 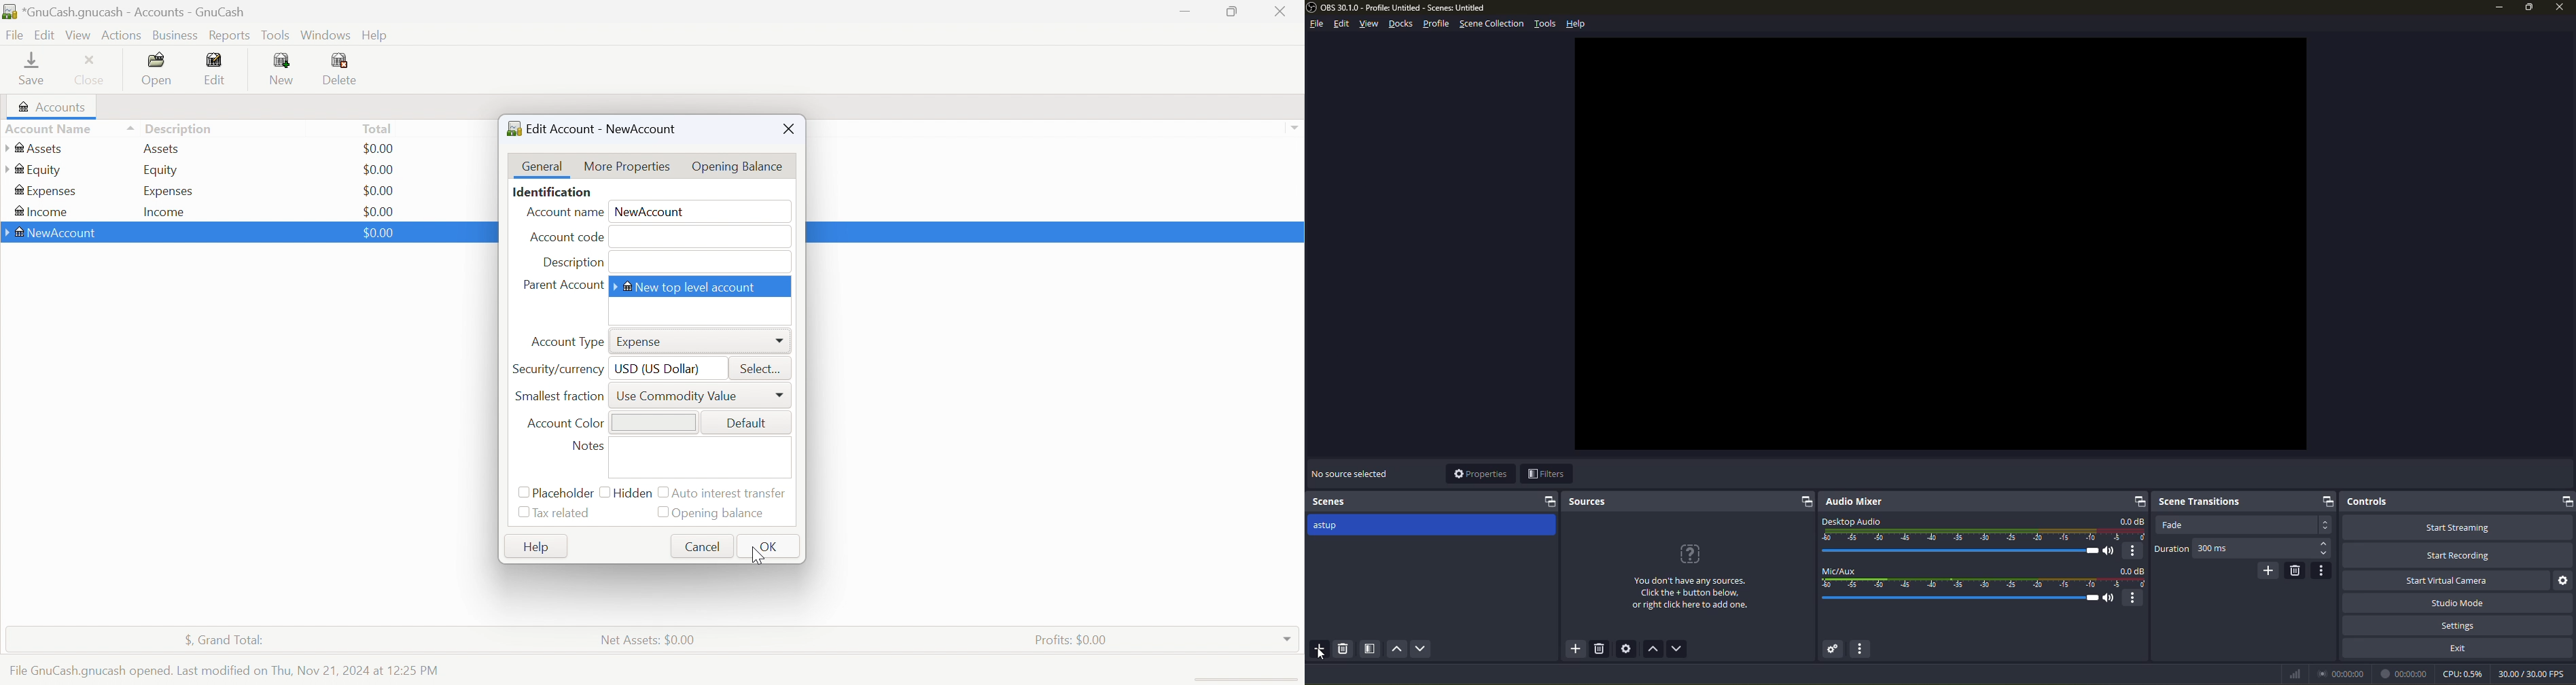 I want to click on Cursor, so click(x=754, y=554).